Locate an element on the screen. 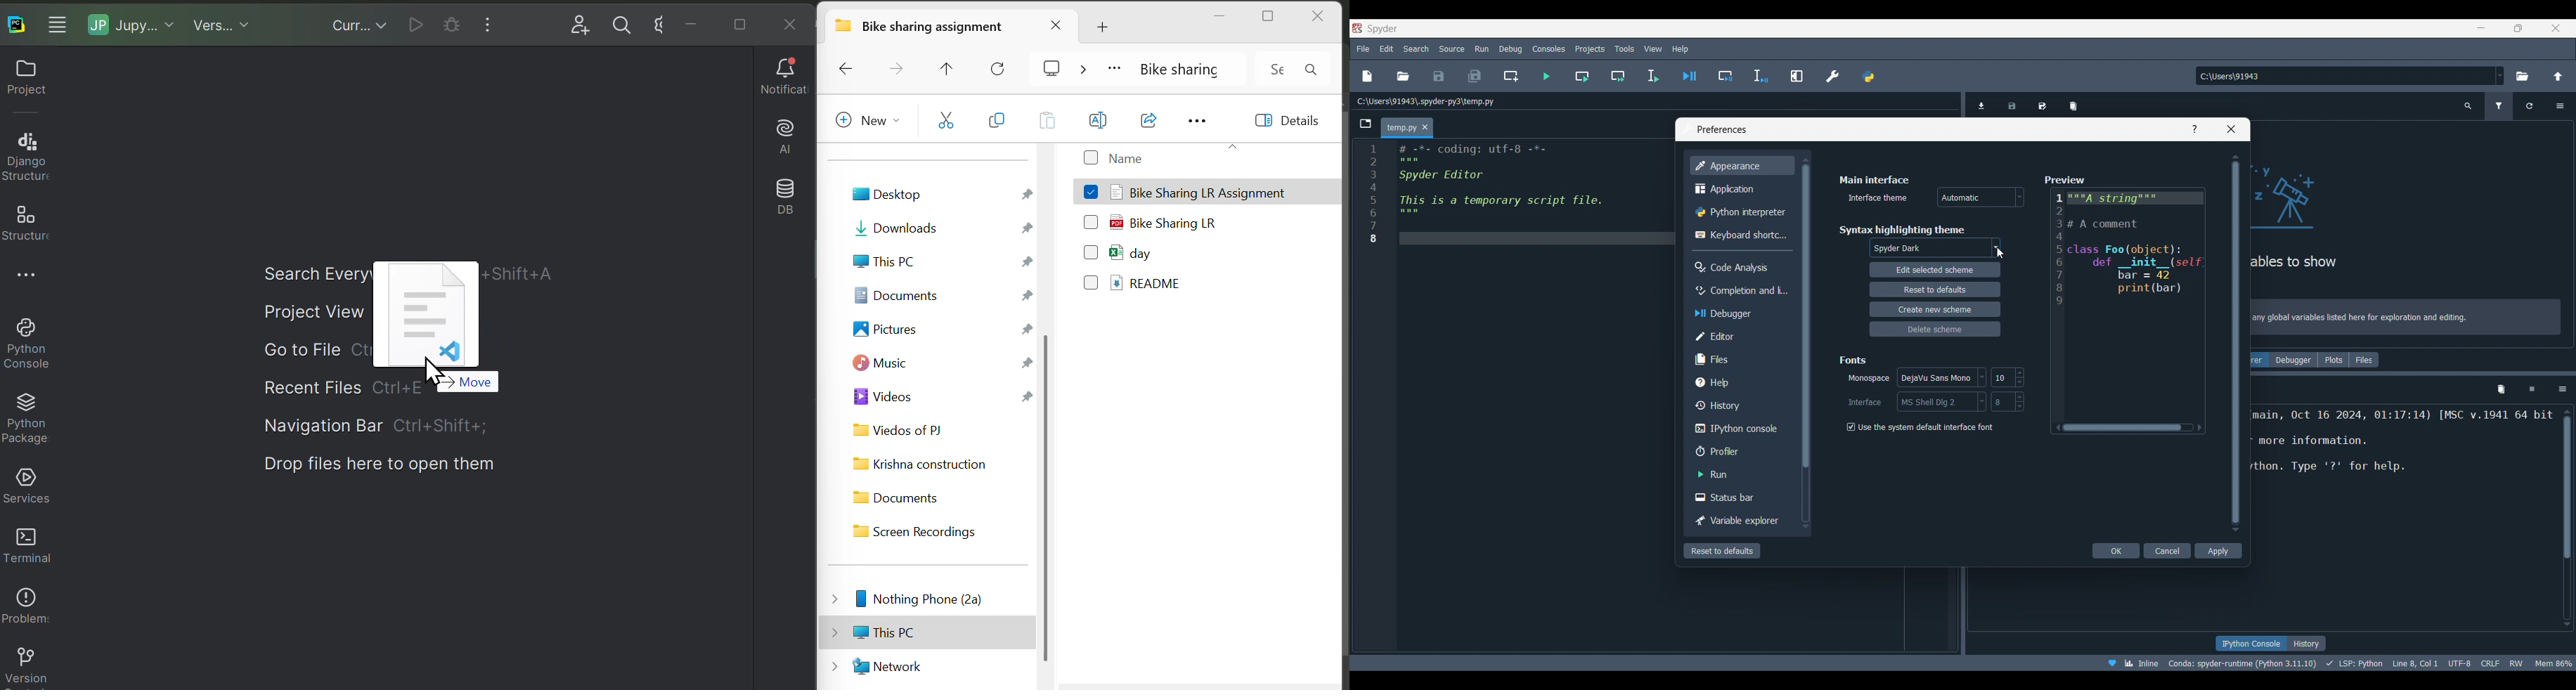 The image size is (2576, 700). Appearance, current selection highlighted is located at coordinates (1741, 165).